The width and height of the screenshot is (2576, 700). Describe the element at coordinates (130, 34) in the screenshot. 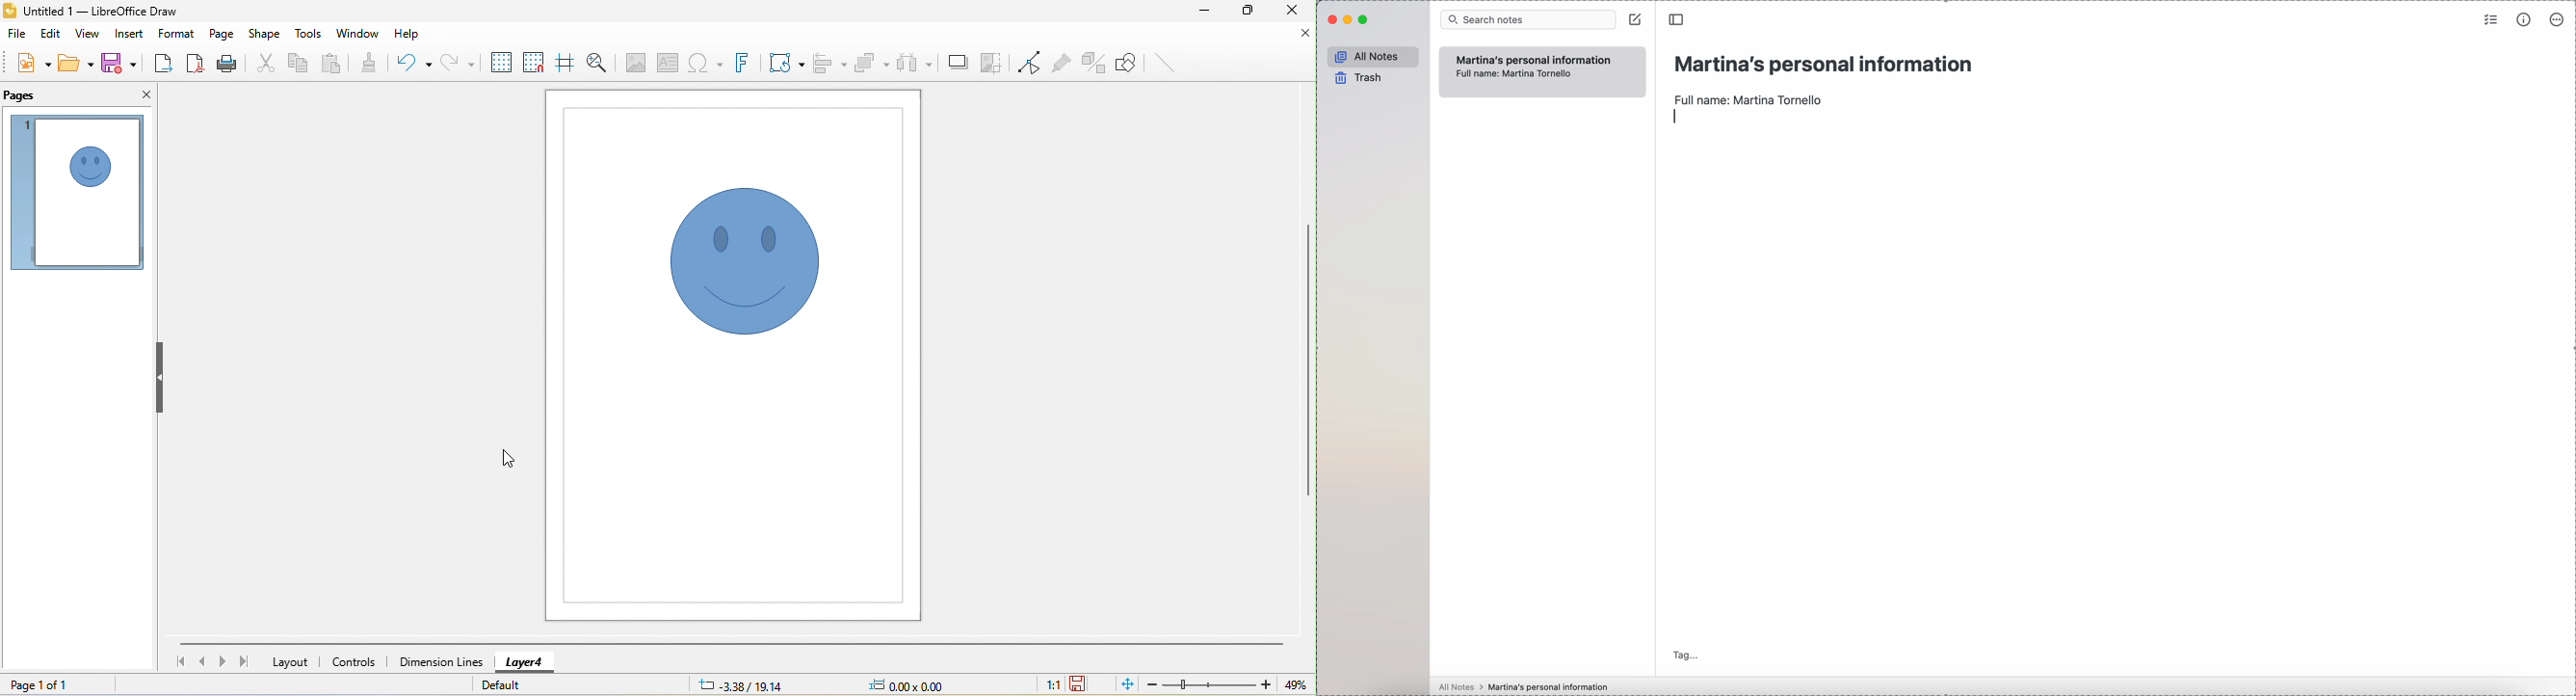

I see `insert` at that location.